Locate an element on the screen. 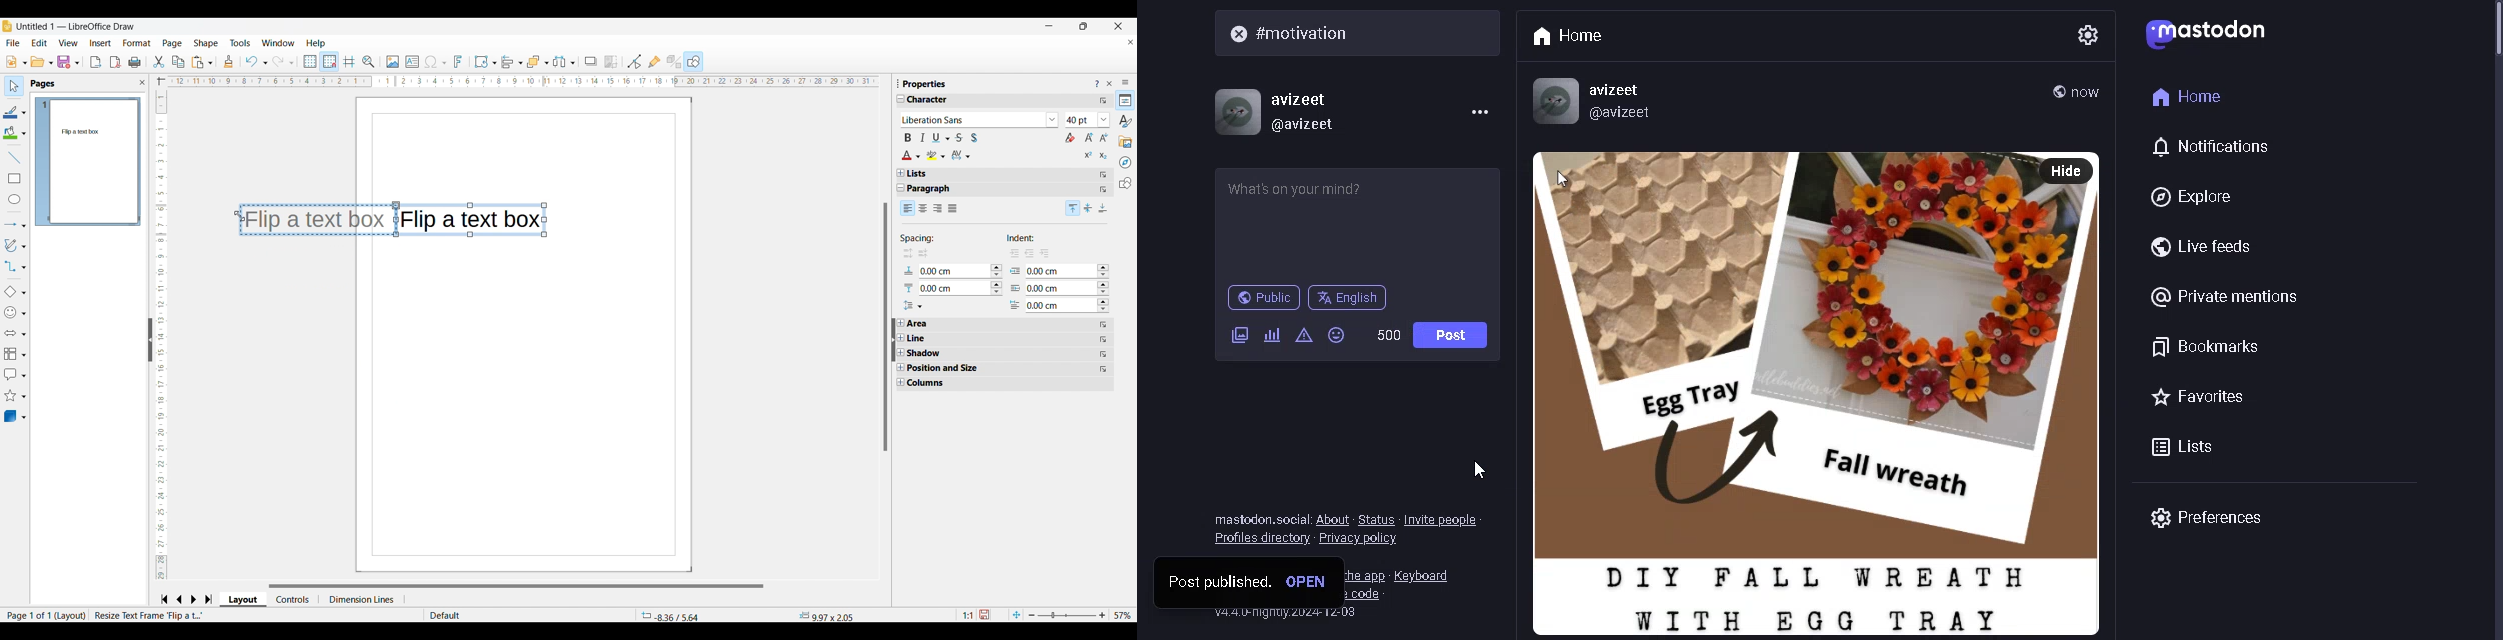 Image resolution: width=2520 pixels, height=644 pixels. text is located at coordinates (1260, 519).